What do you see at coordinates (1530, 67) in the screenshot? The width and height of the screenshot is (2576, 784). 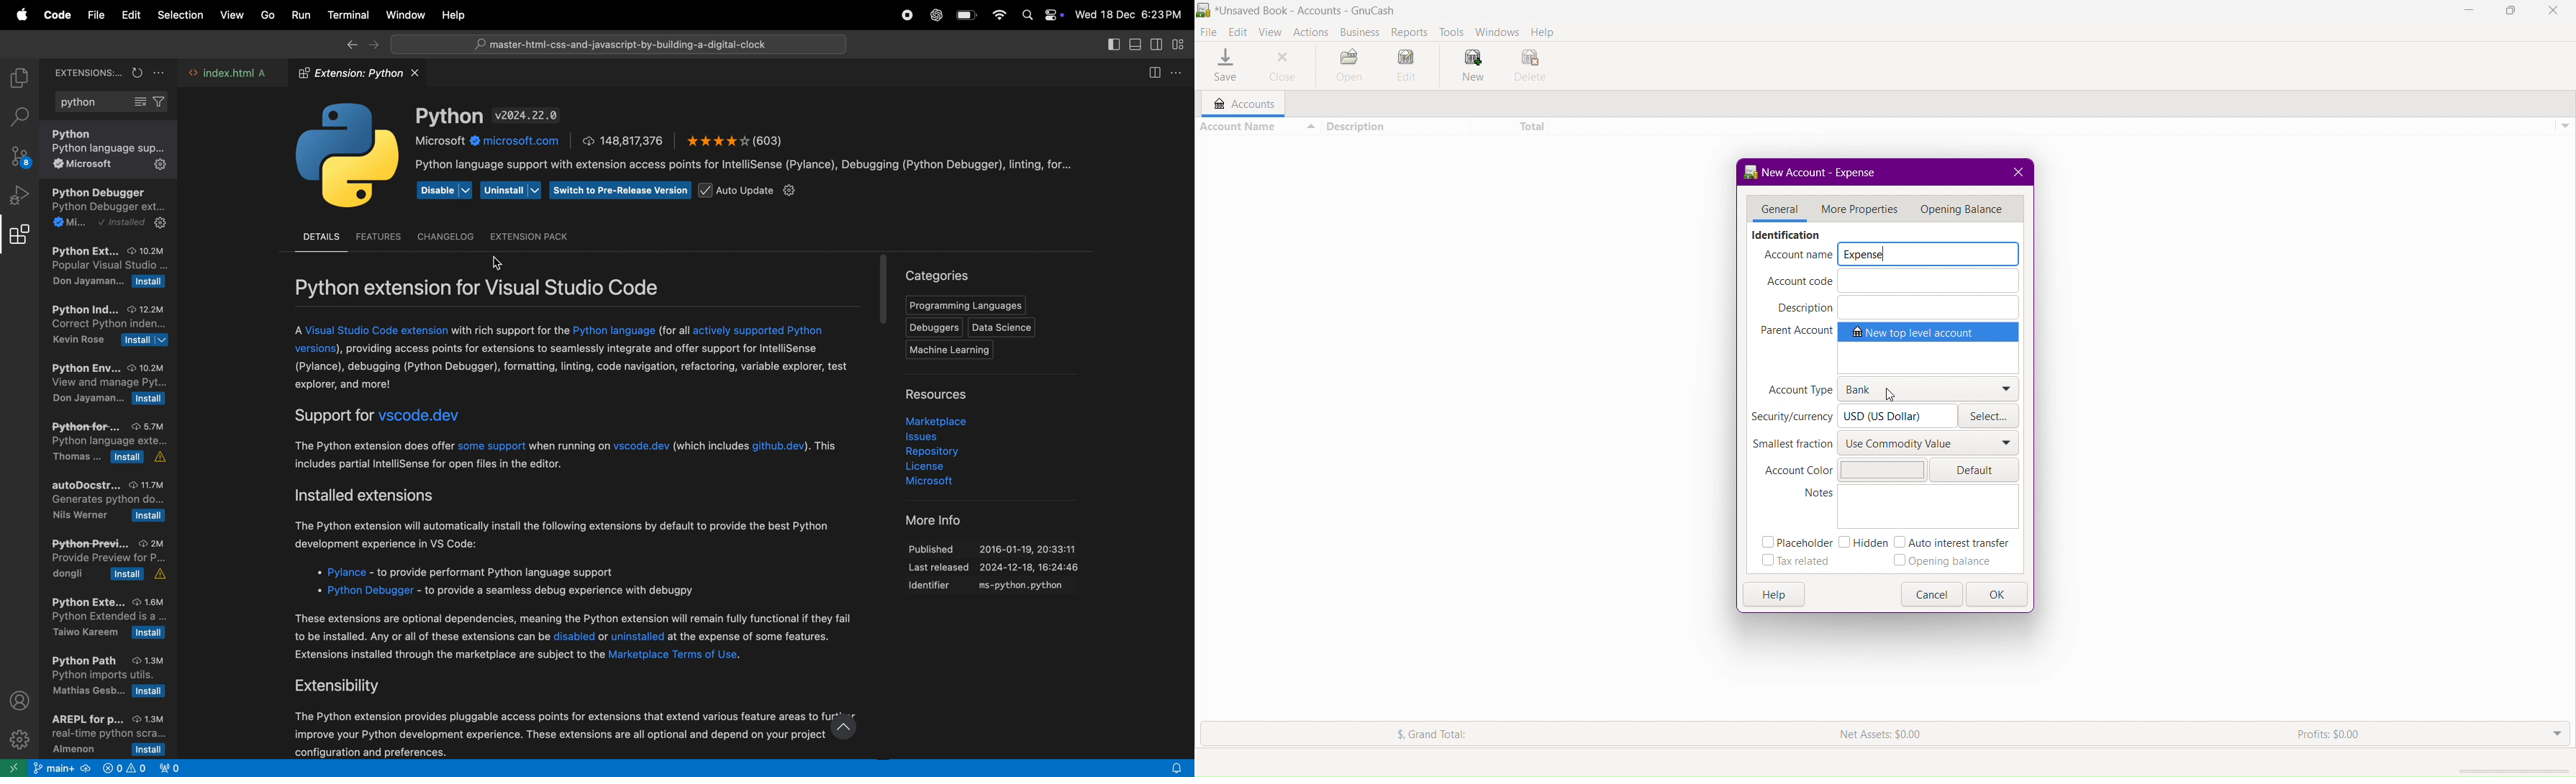 I see `Delete` at bounding box center [1530, 67].